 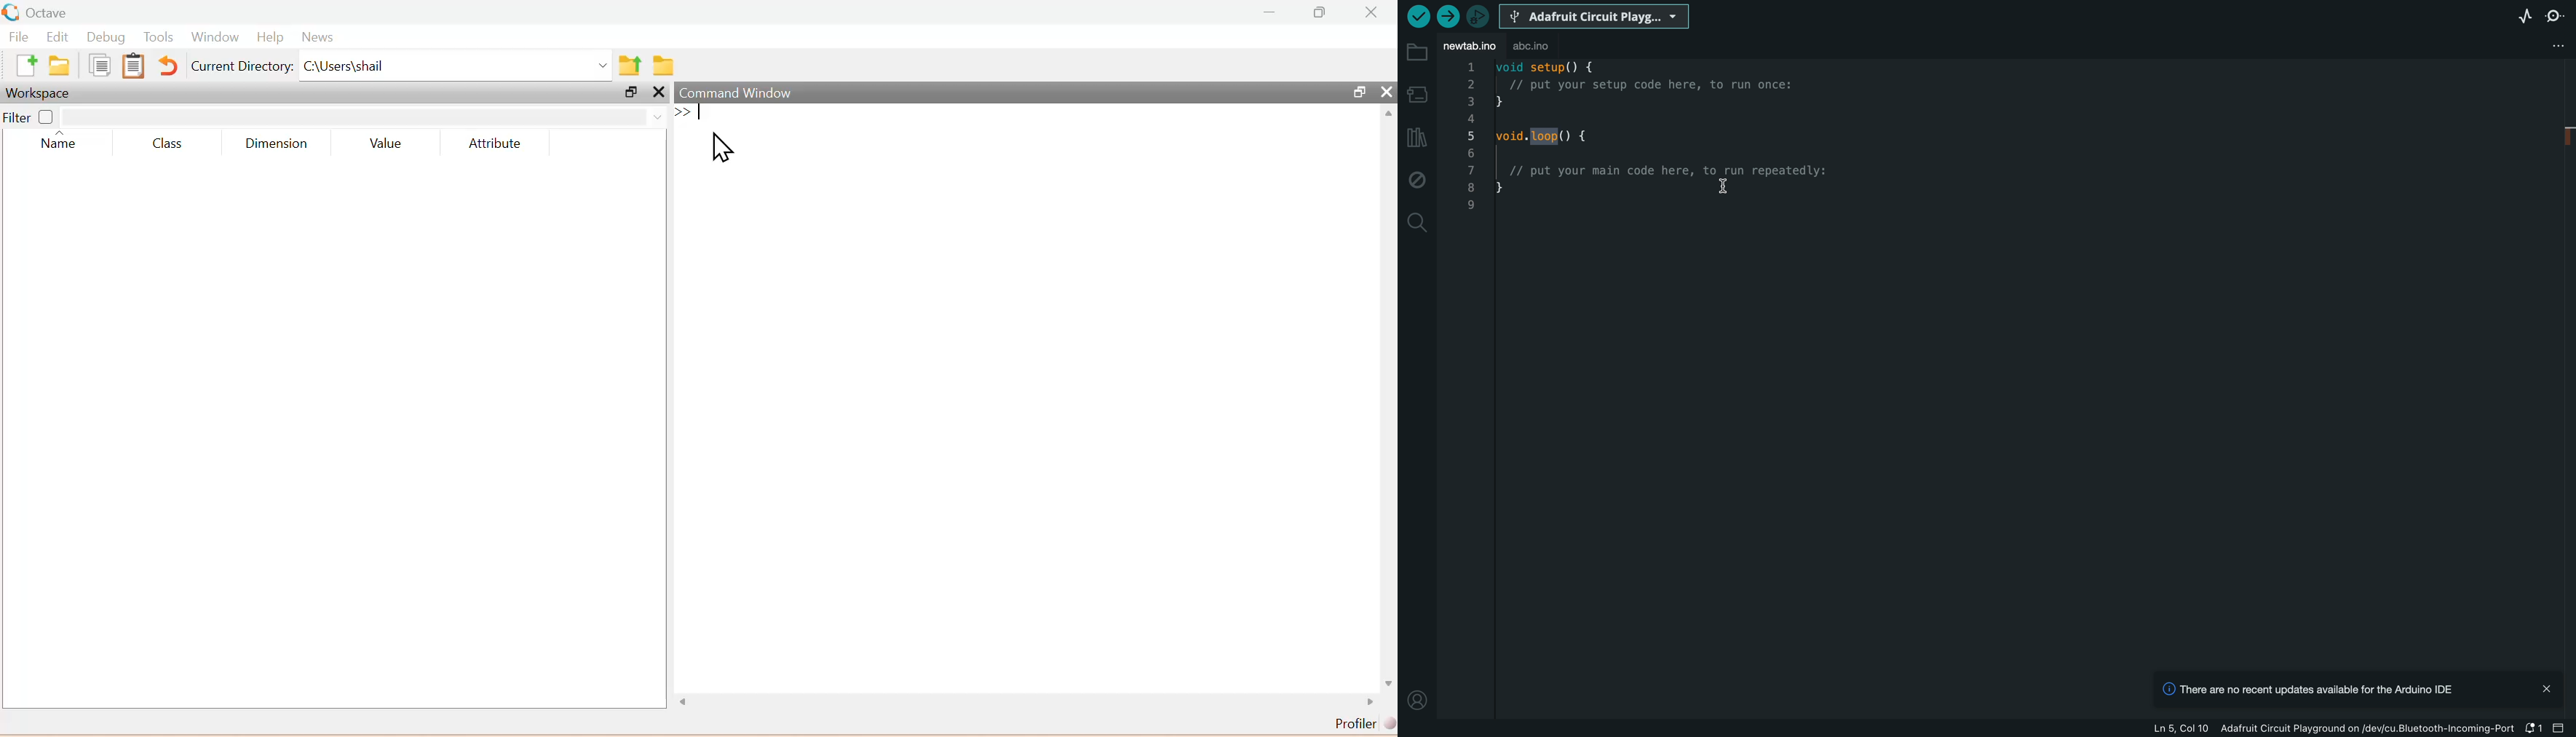 What do you see at coordinates (316, 39) in the screenshot?
I see `News` at bounding box center [316, 39].